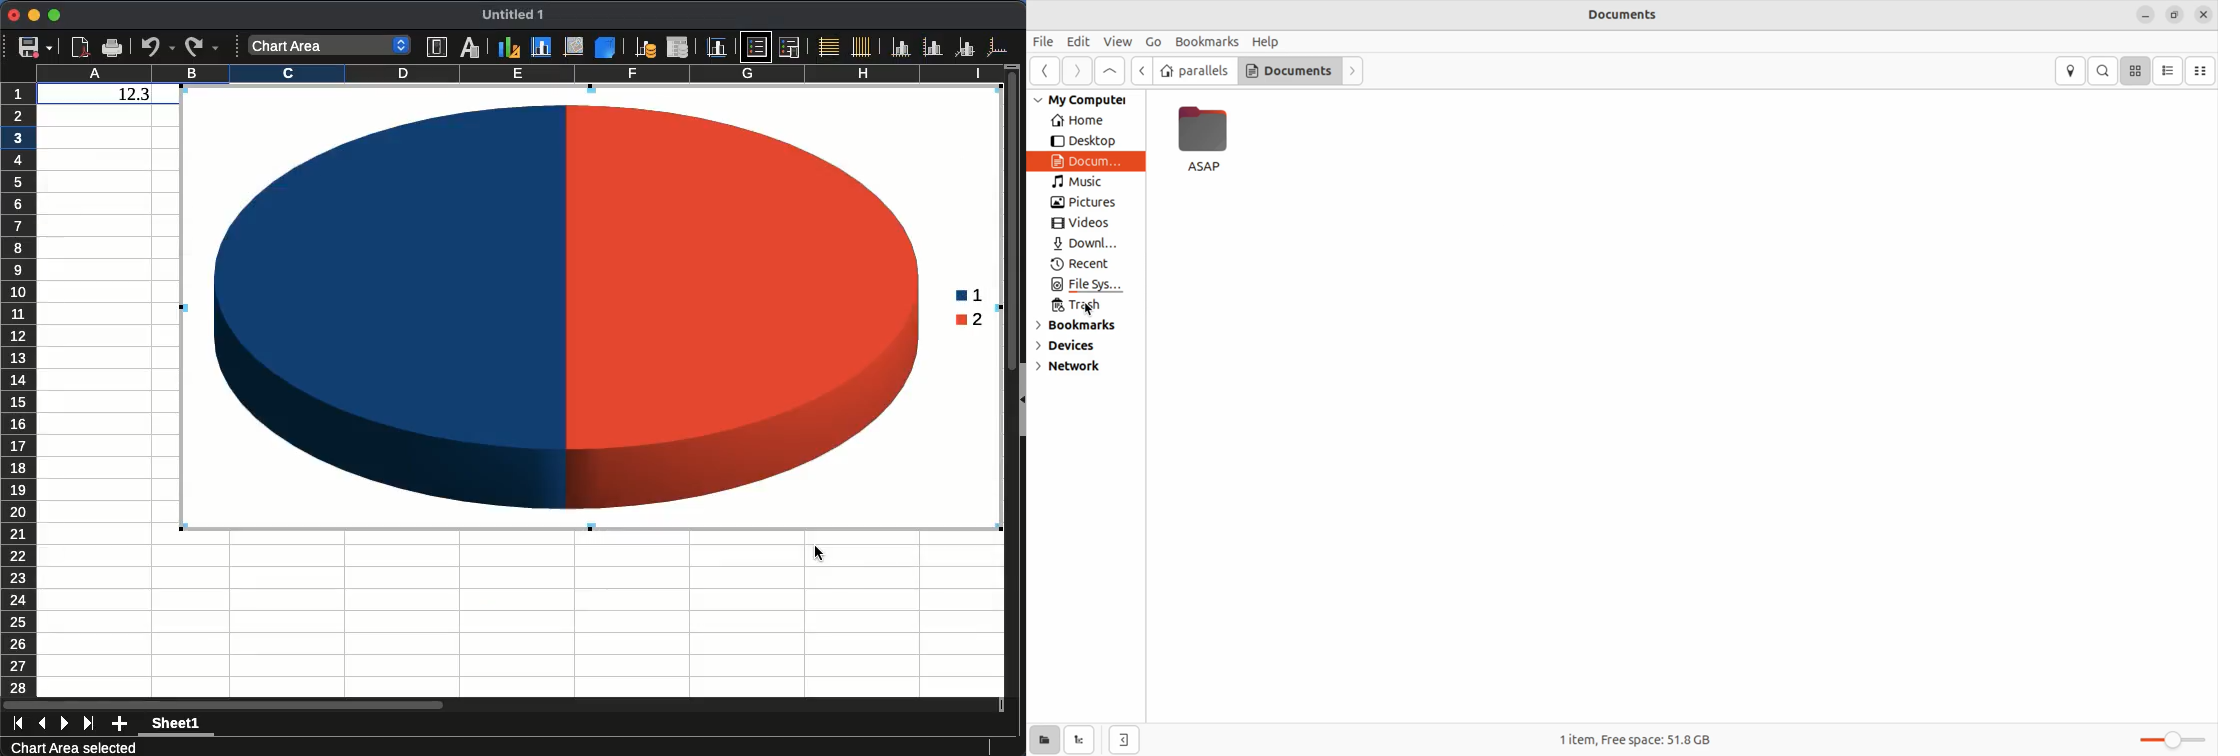 The image size is (2240, 756). Describe the element at coordinates (716, 47) in the screenshot. I see `Titles` at that location.